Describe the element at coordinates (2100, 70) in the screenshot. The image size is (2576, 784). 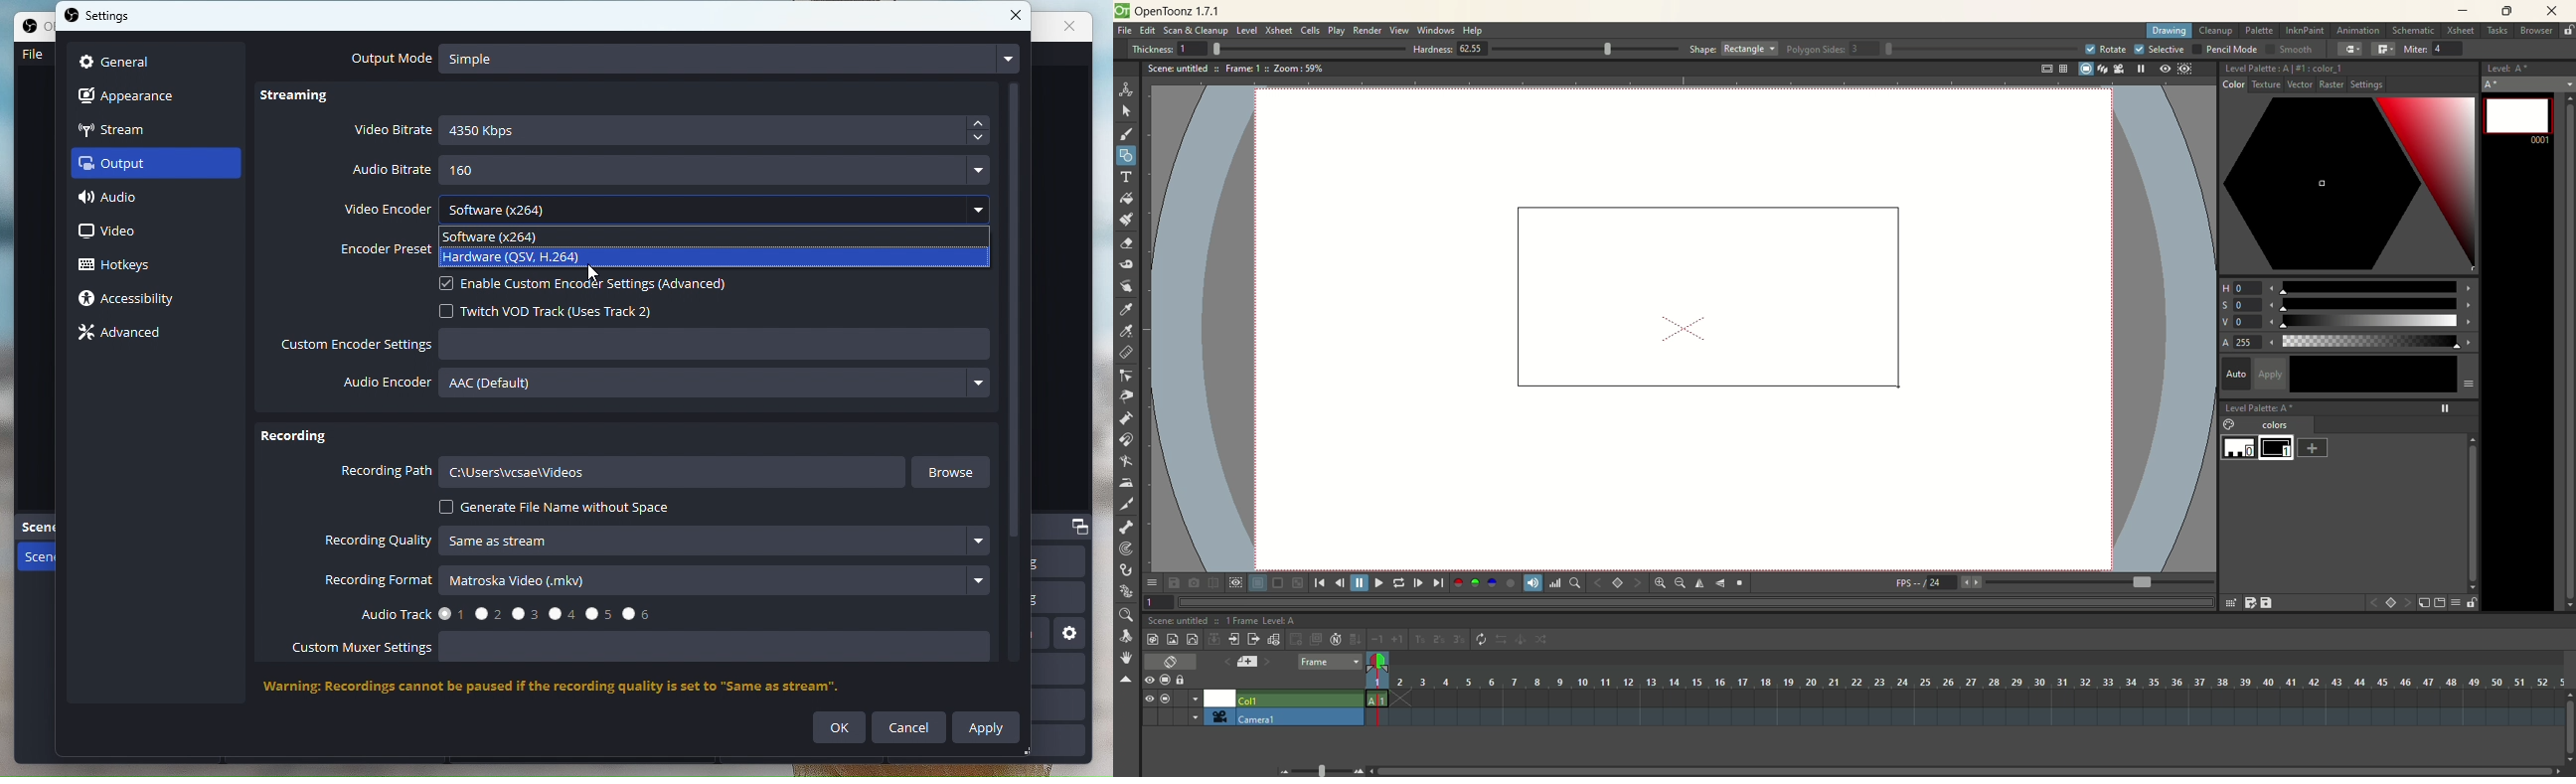
I see `3D view` at that location.